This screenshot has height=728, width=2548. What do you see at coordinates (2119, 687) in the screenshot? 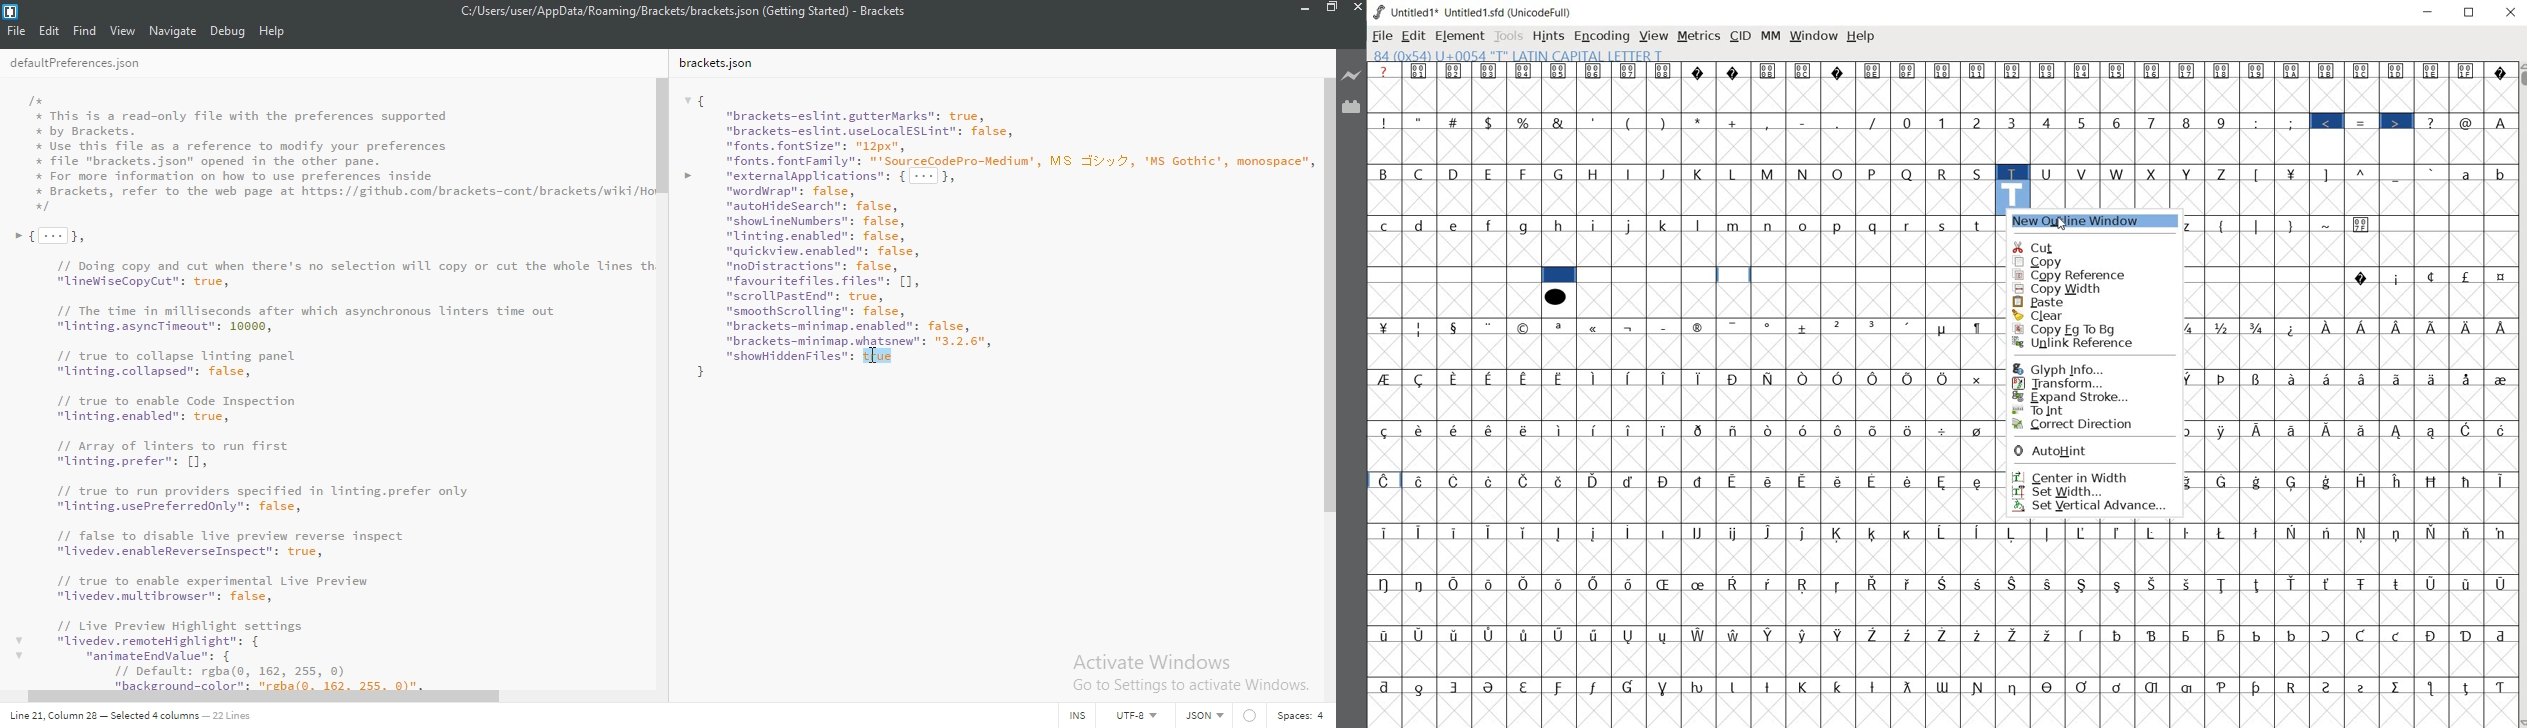
I see `Symbol` at bounding box center [2119, 687].